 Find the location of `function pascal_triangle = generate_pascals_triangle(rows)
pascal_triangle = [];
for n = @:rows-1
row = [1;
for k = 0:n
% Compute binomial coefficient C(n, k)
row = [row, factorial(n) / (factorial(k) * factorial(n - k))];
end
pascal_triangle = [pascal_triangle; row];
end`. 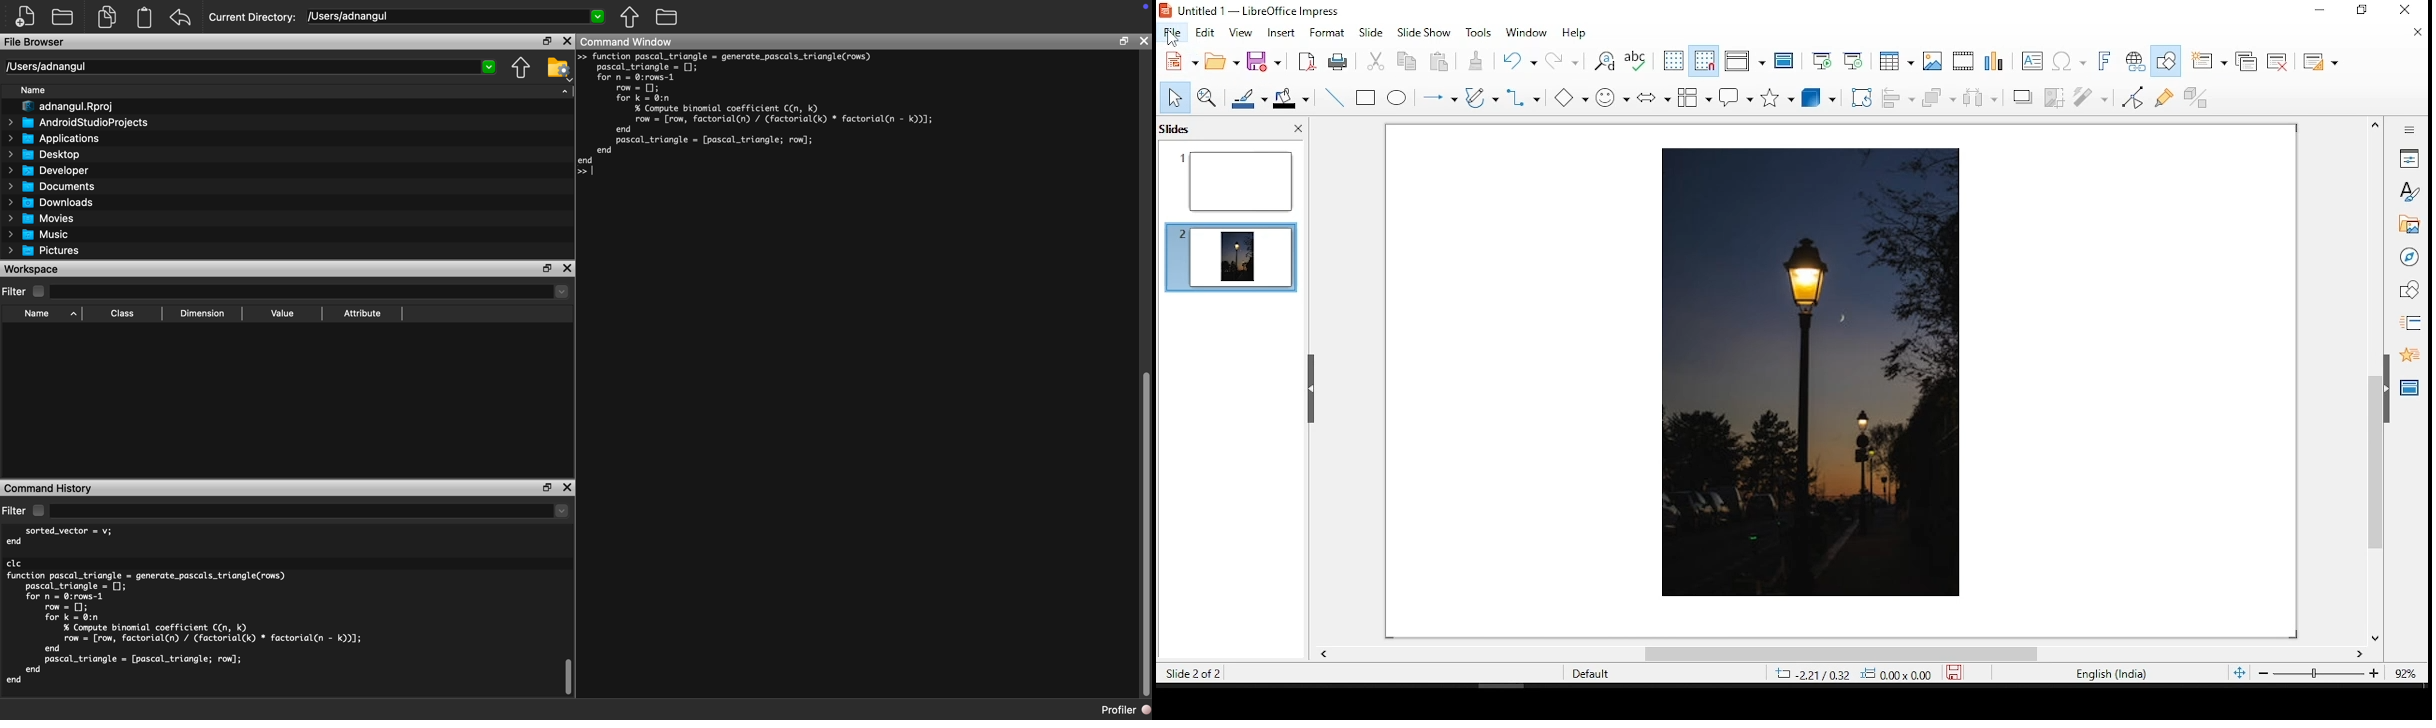

function pascal_triangle = generate_pascals_triangle(rows)
pascal_triangle = [];
for n = @:rows-1
row = [1;
for k = 0:n
% Compute binomial coefficient C(n, k)
row = [row, factorial(n) / (factorial(k) * factorial(n - k))];
end
pascal_triangle = [pascal_triangle; row];
end is located at coordinates (763, 117).